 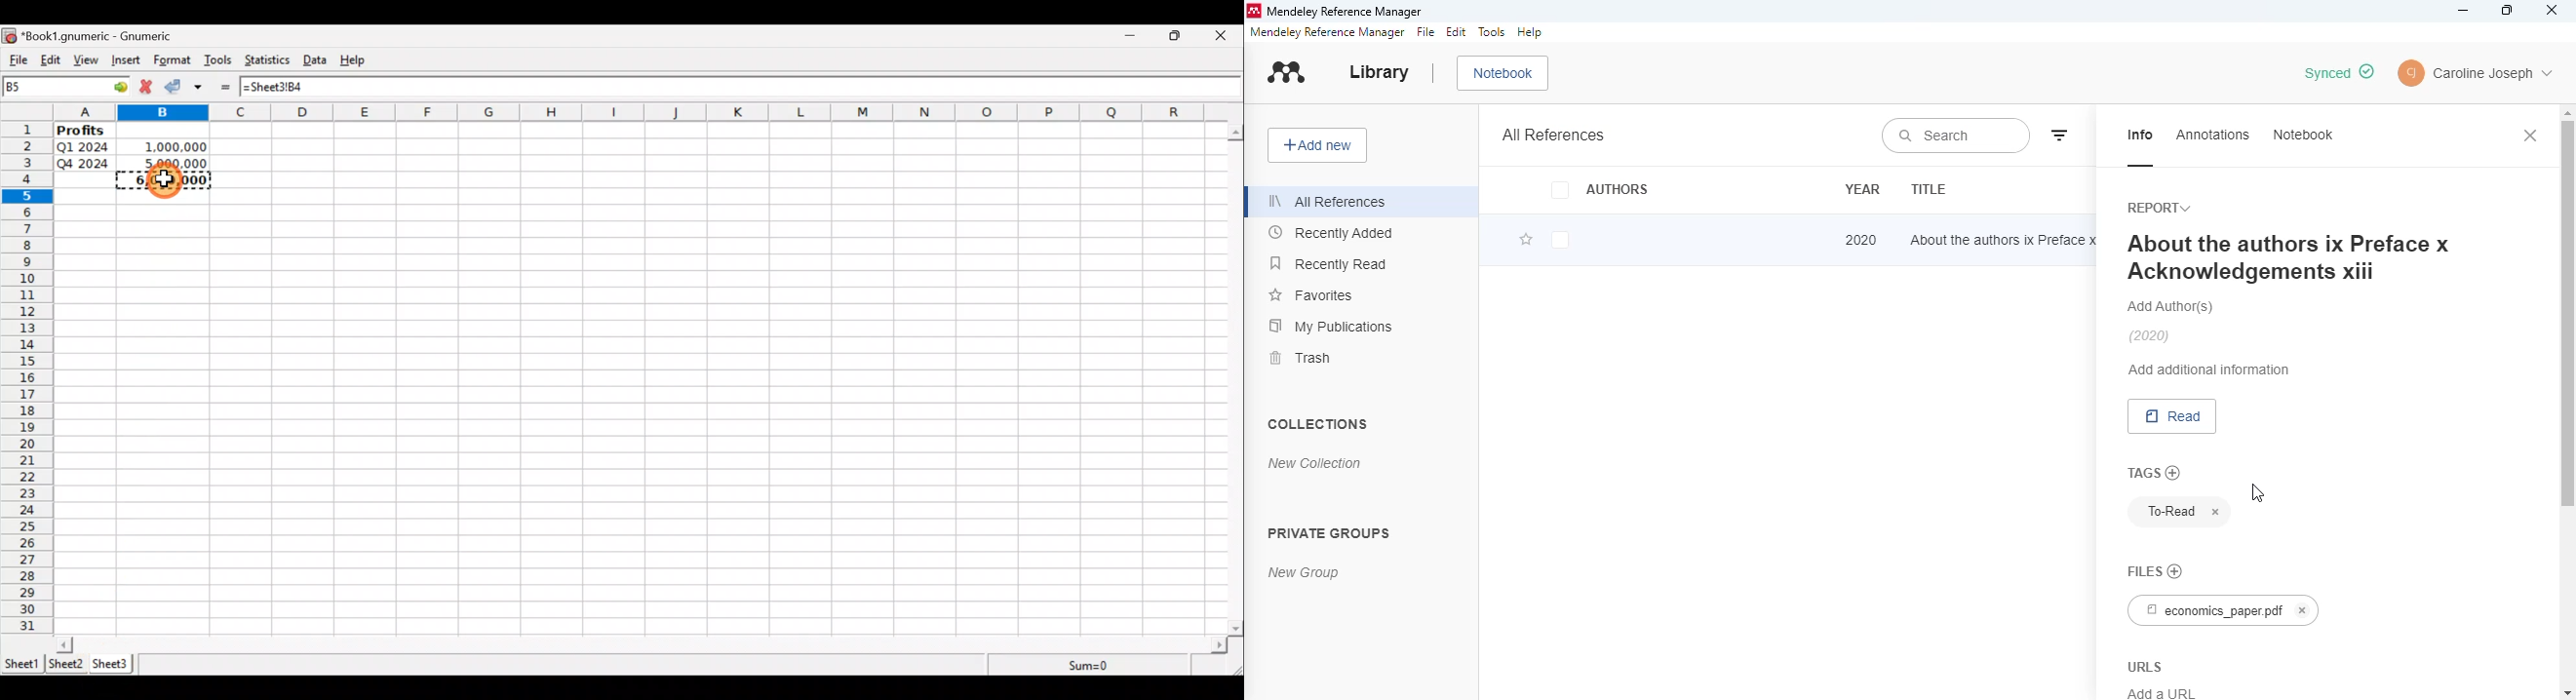 What do you see at coordinates (1131, 37) in the screenshot?
I see `Minimize` at bounding box center [1131, 37].